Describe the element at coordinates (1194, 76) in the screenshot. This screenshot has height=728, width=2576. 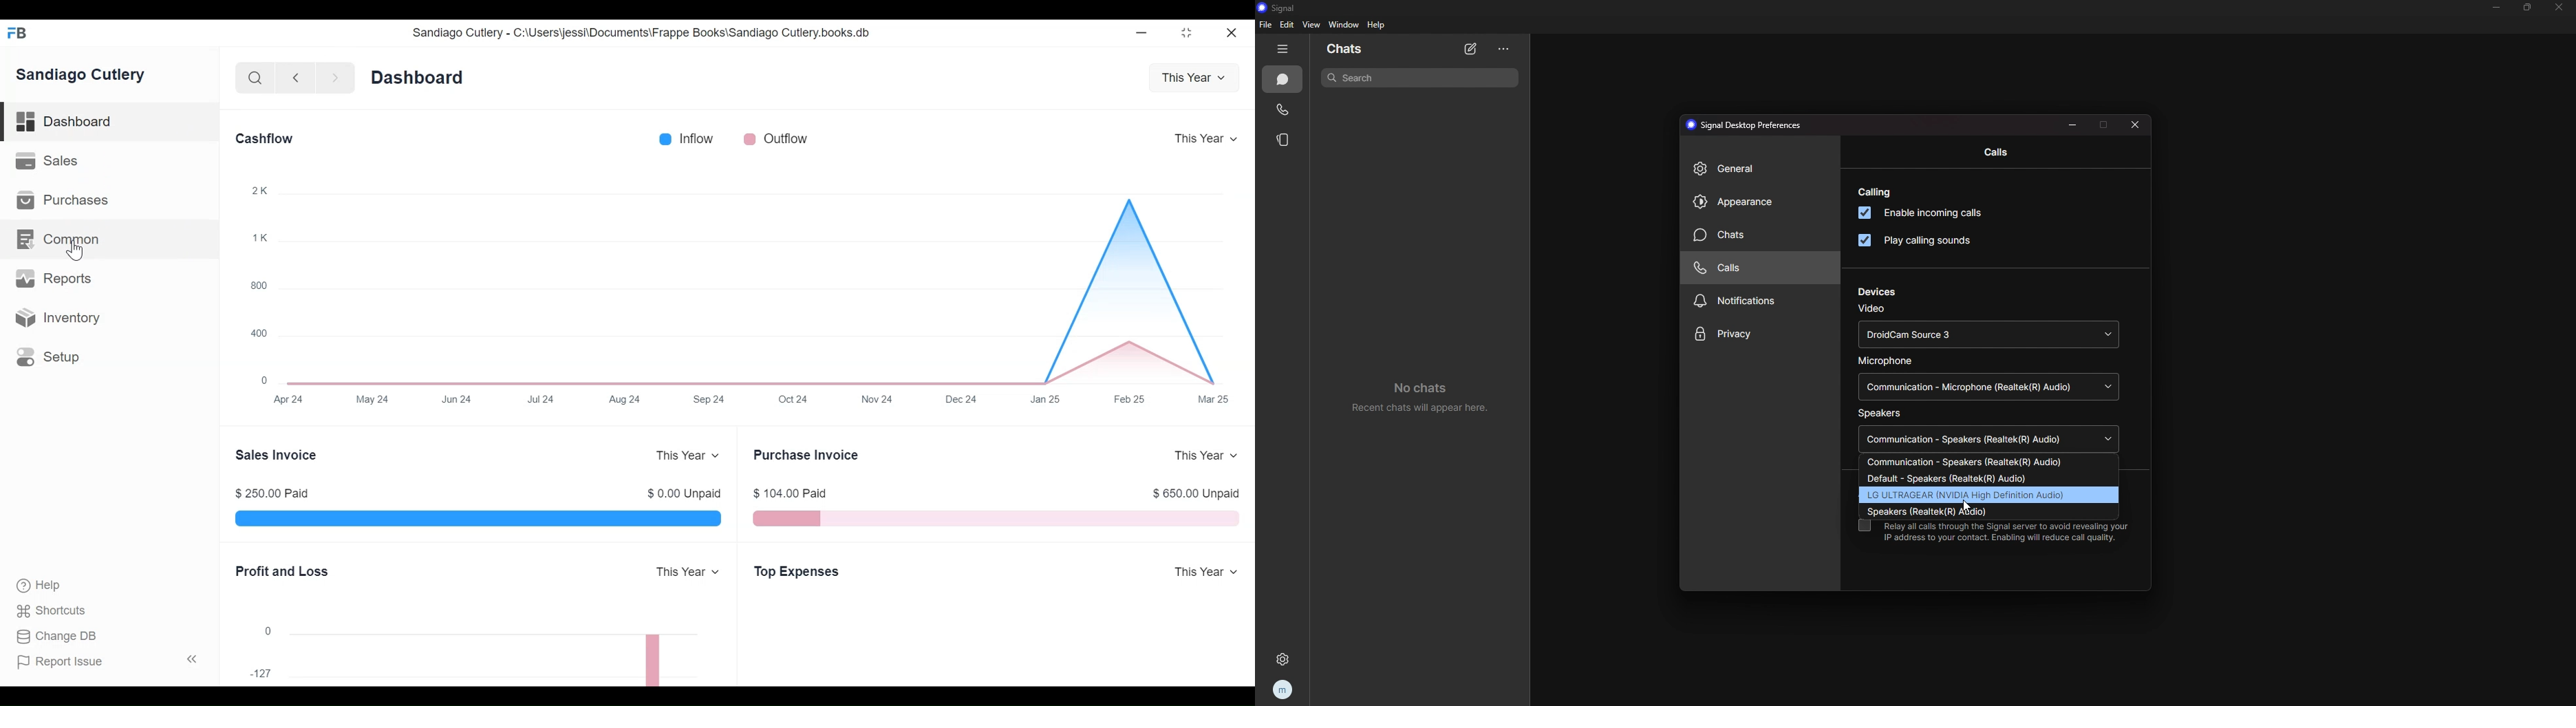
I see `This year` at that location.